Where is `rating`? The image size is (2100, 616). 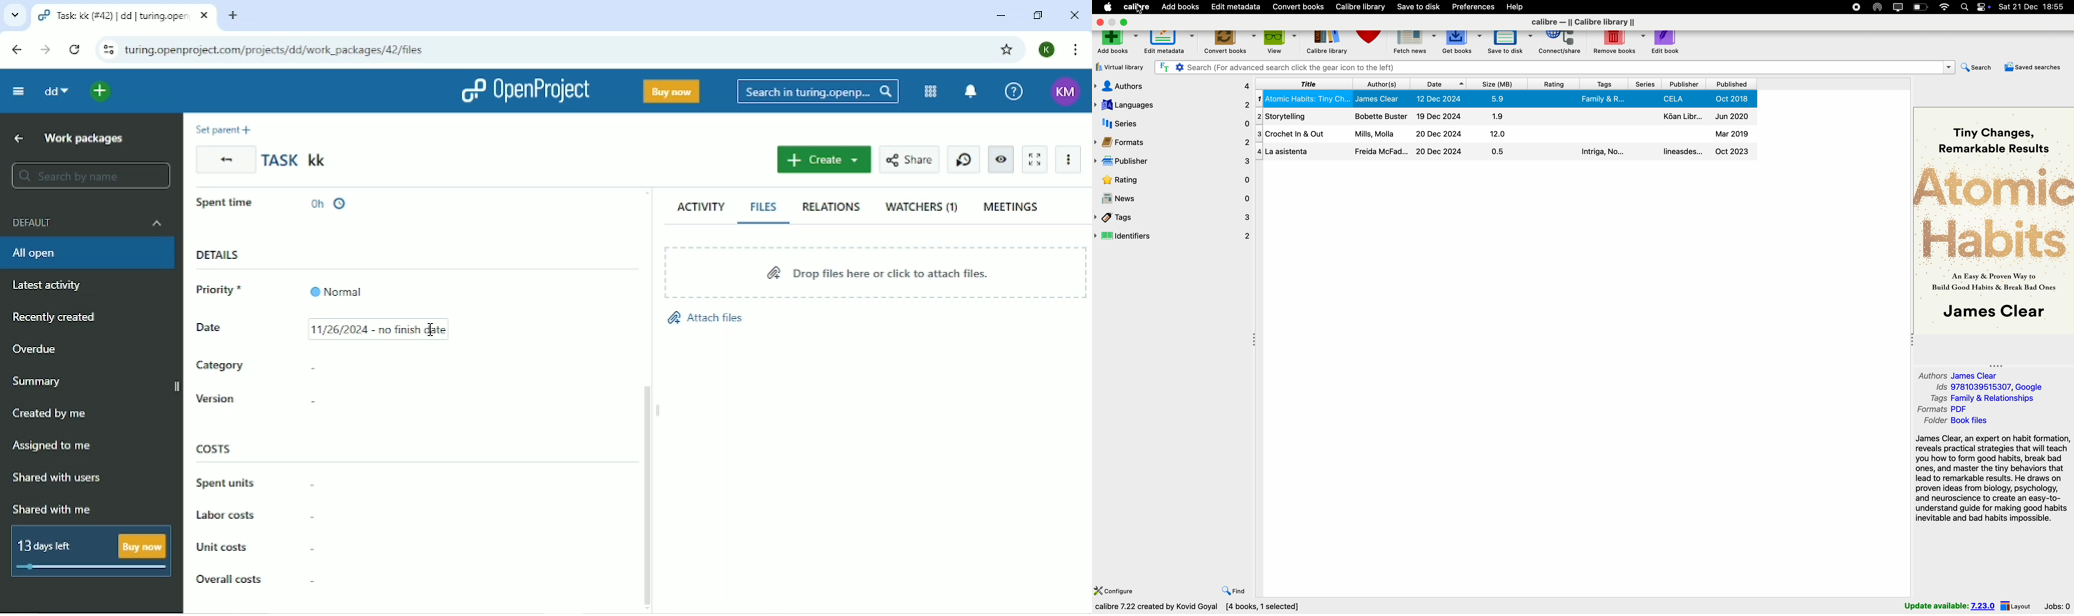
rating is located at coordinates (1172, 180).